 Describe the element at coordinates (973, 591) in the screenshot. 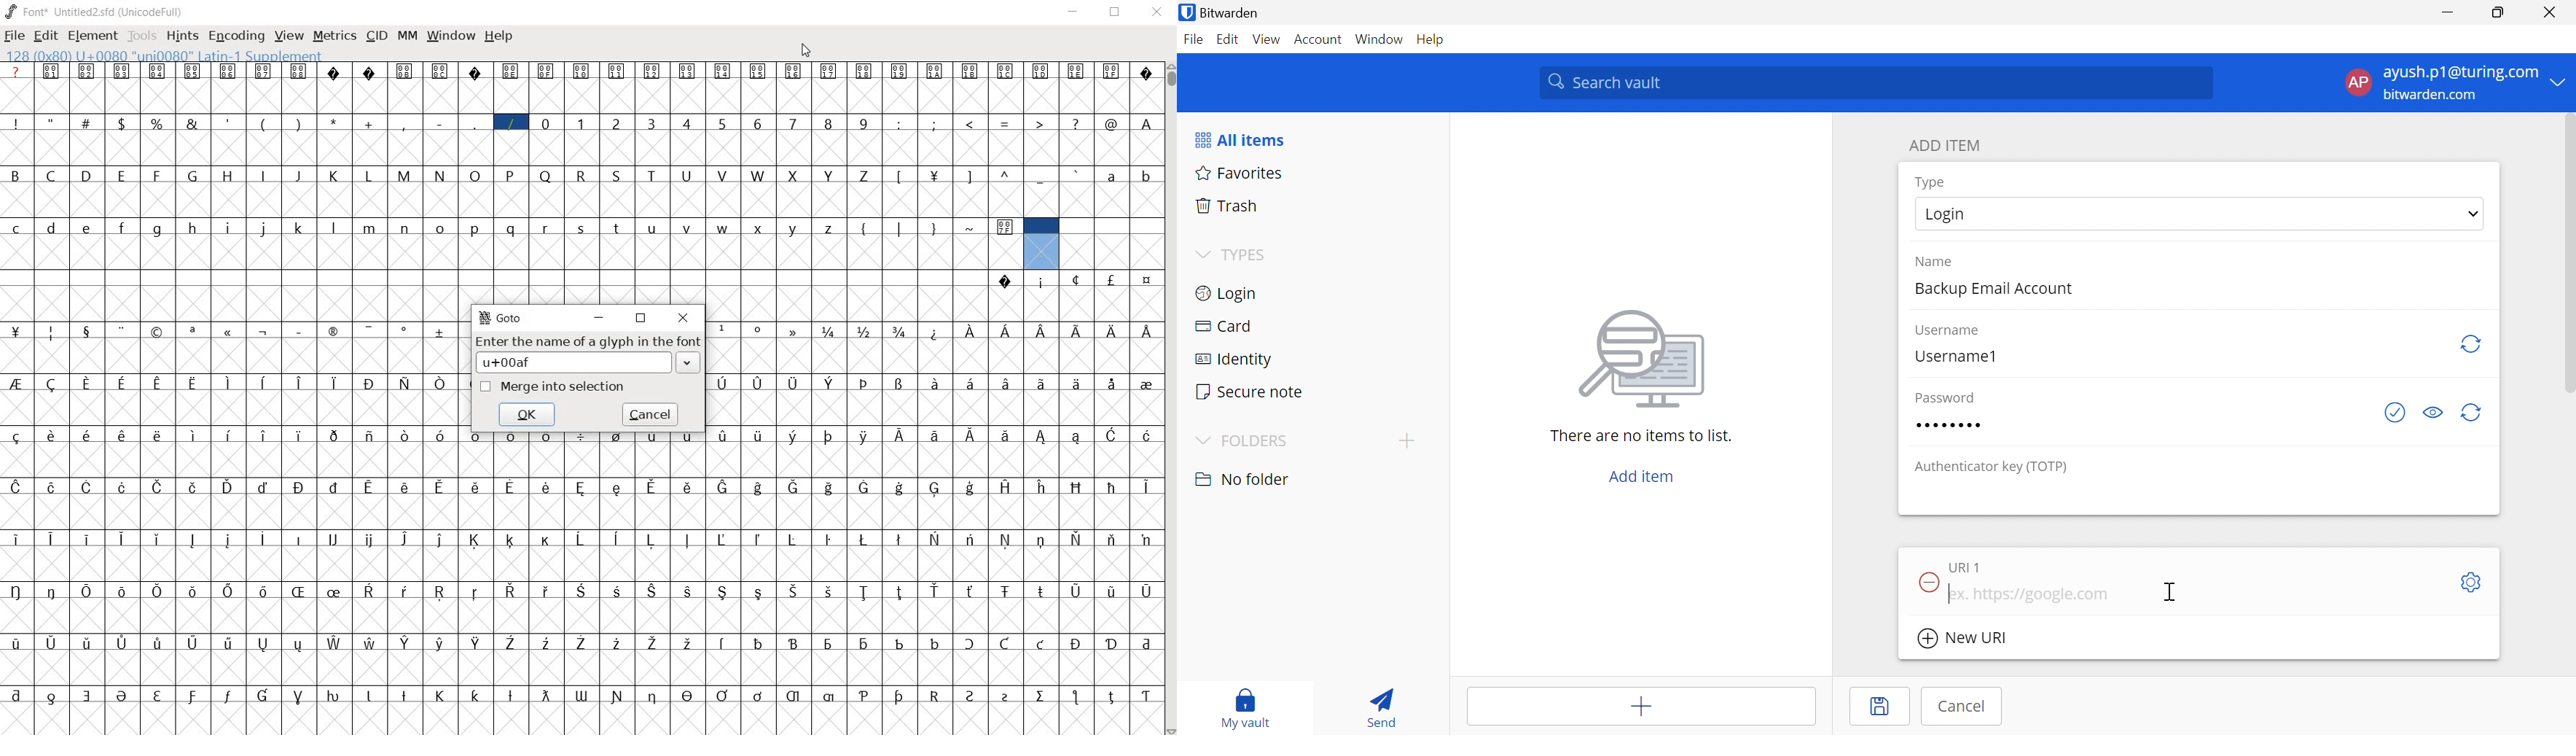

I see `Symbol` at that location.